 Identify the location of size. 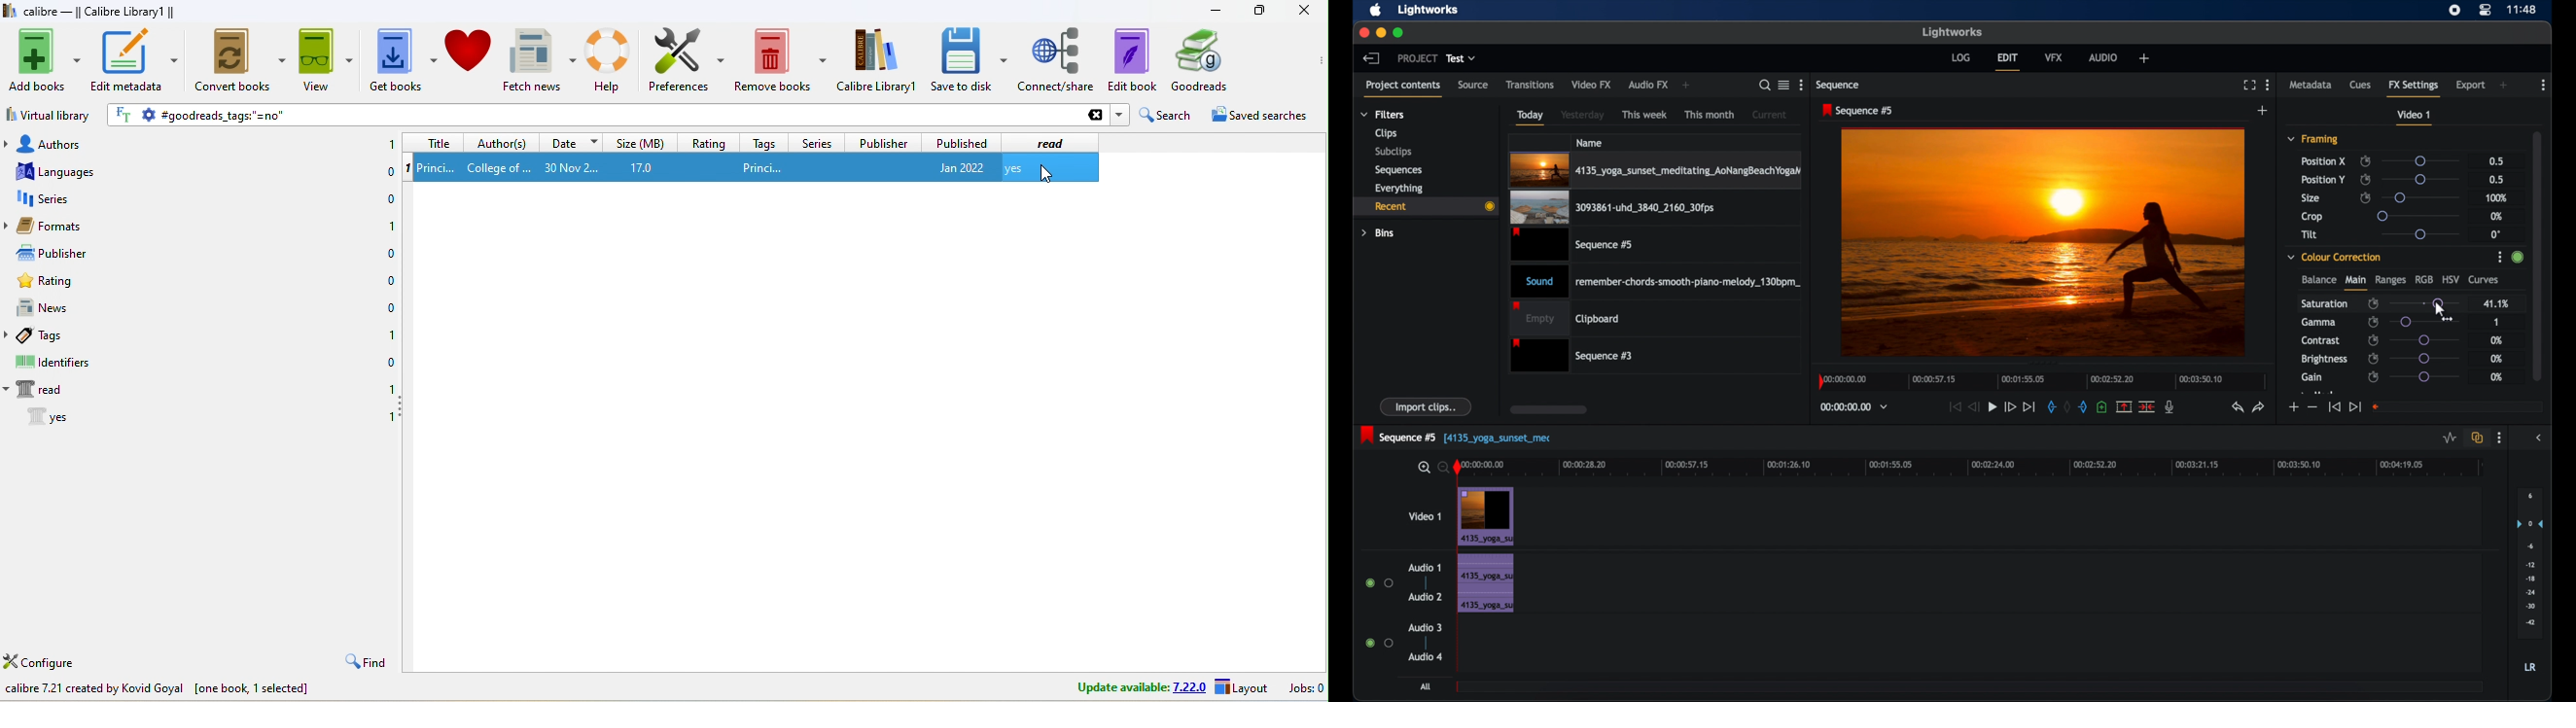
(639, 142).